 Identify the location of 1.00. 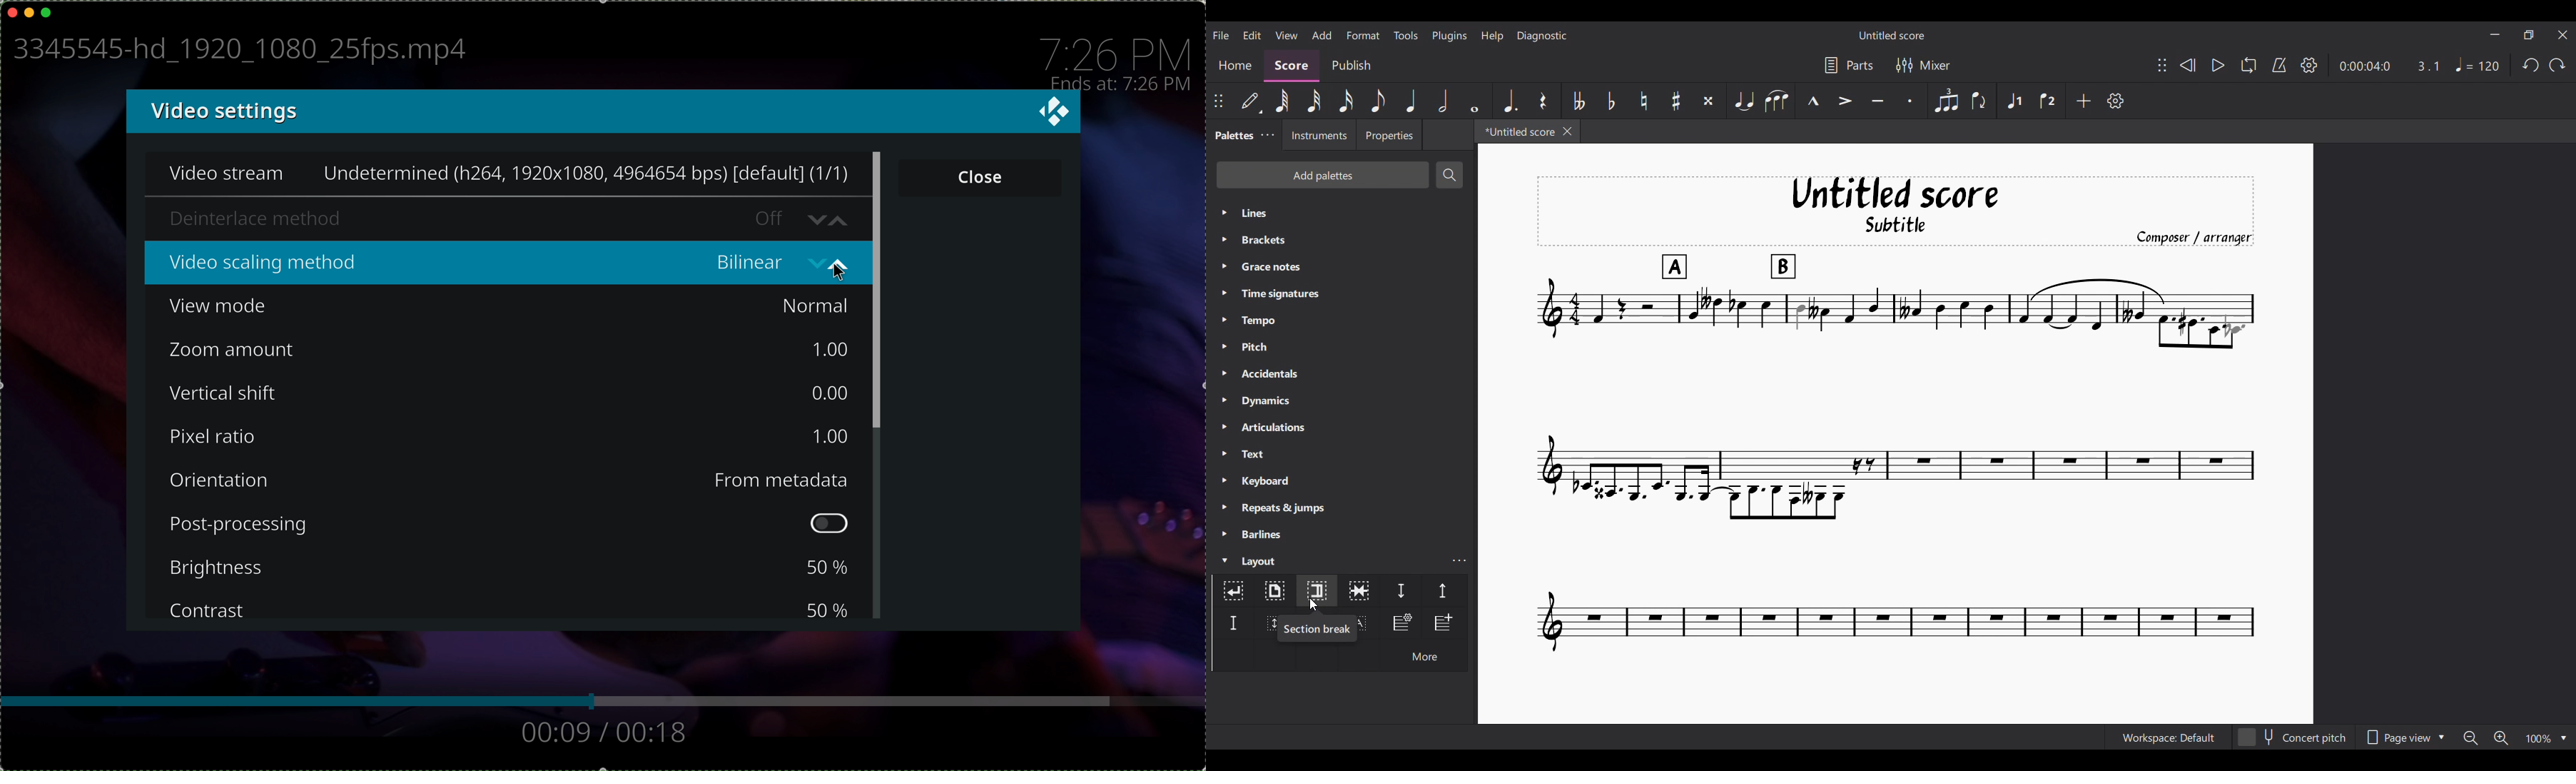
(828, 436).